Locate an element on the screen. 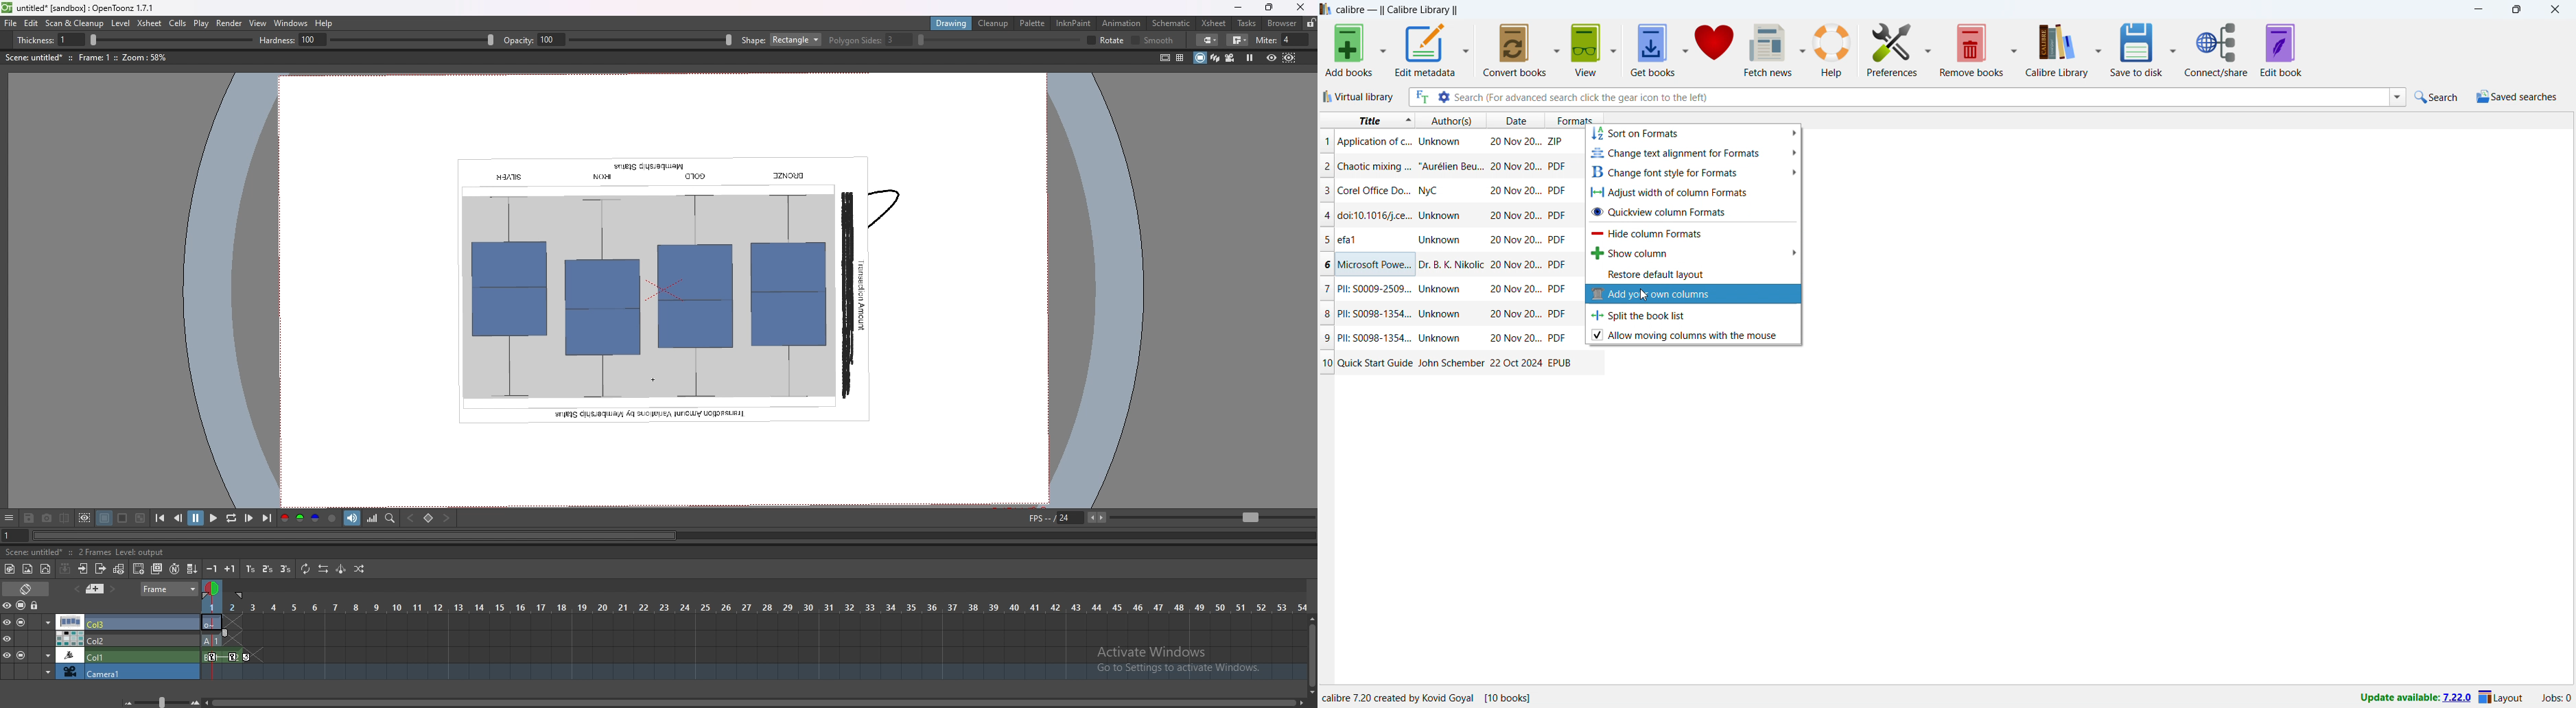  cursor is located at coordinates (1588, 130).